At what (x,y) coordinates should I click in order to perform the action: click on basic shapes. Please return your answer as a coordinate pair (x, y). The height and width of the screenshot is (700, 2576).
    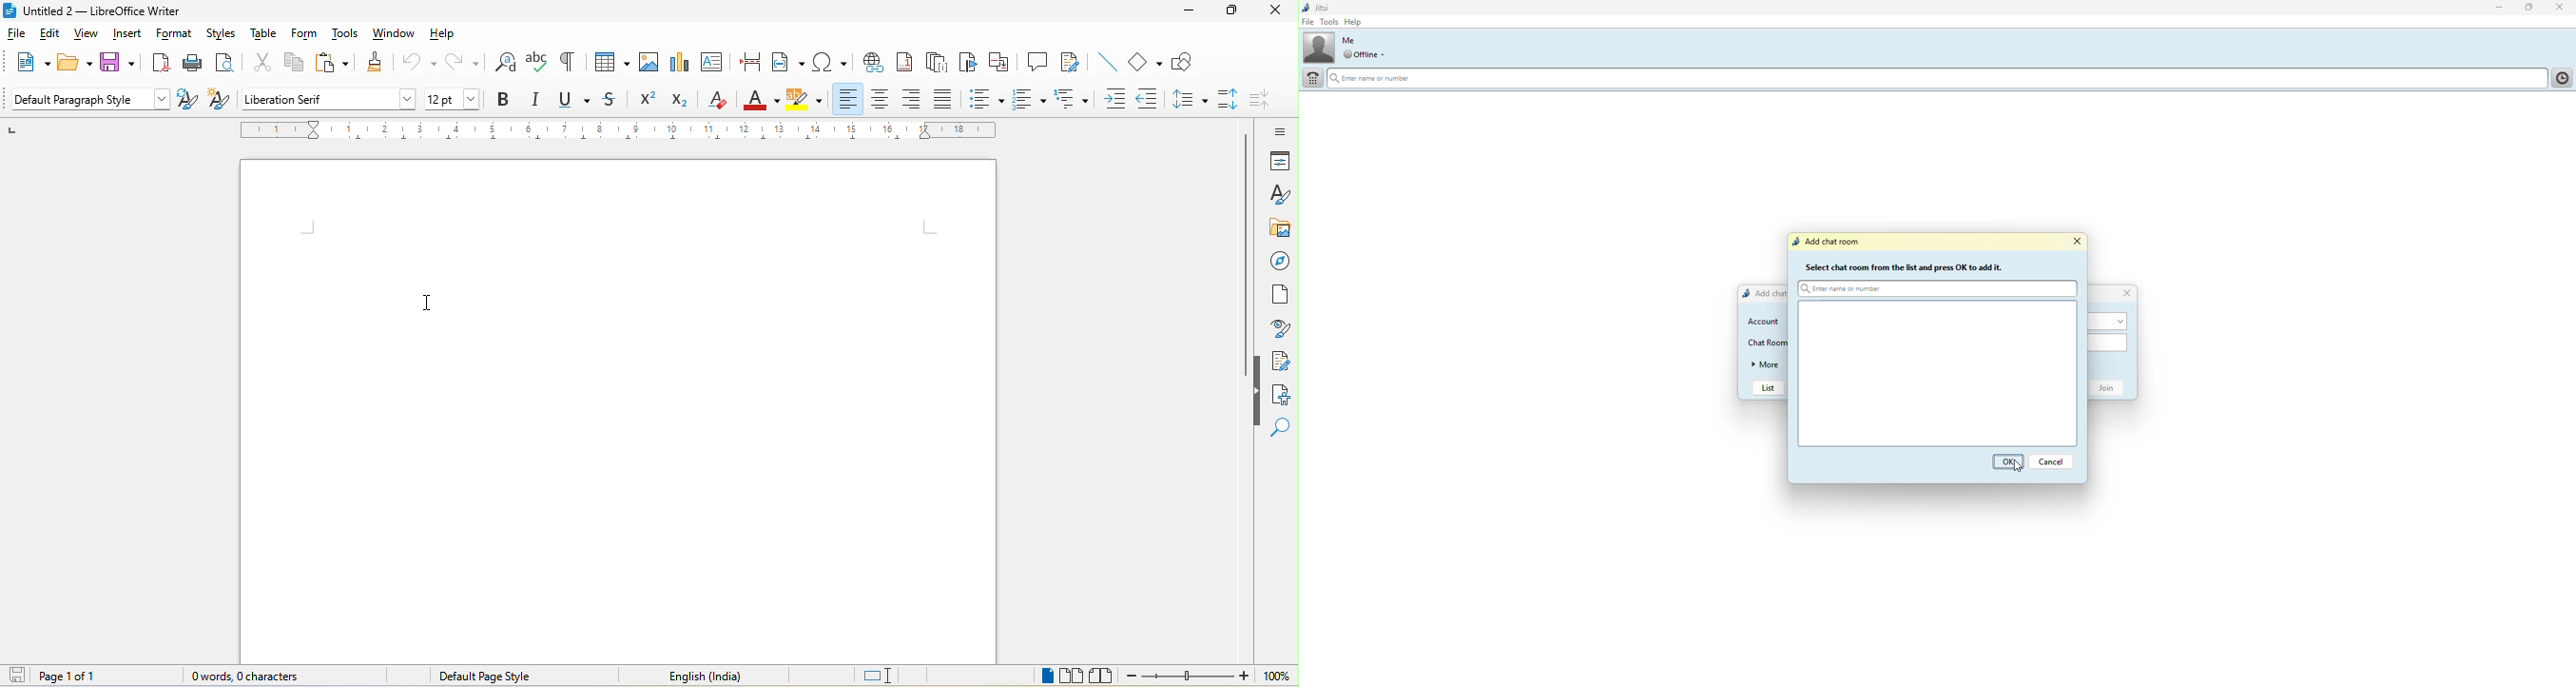
    Looking at the image, I should click on (1142, 62).